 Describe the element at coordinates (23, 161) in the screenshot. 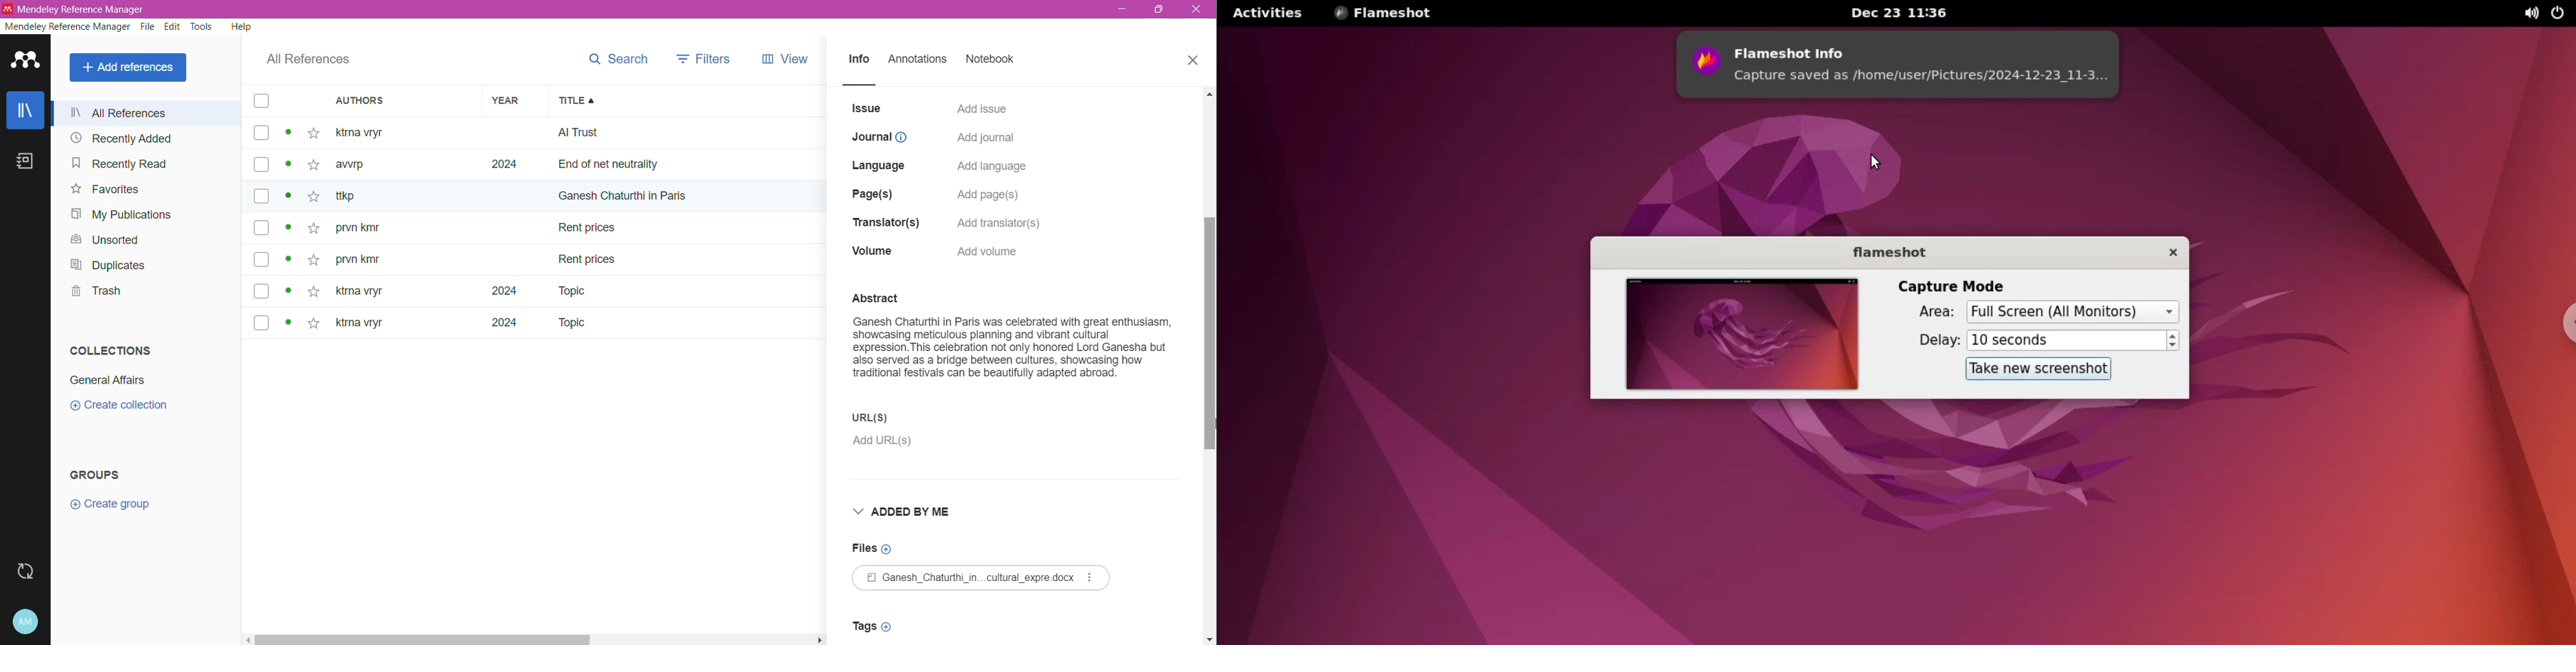

I see `Notes` at that location.